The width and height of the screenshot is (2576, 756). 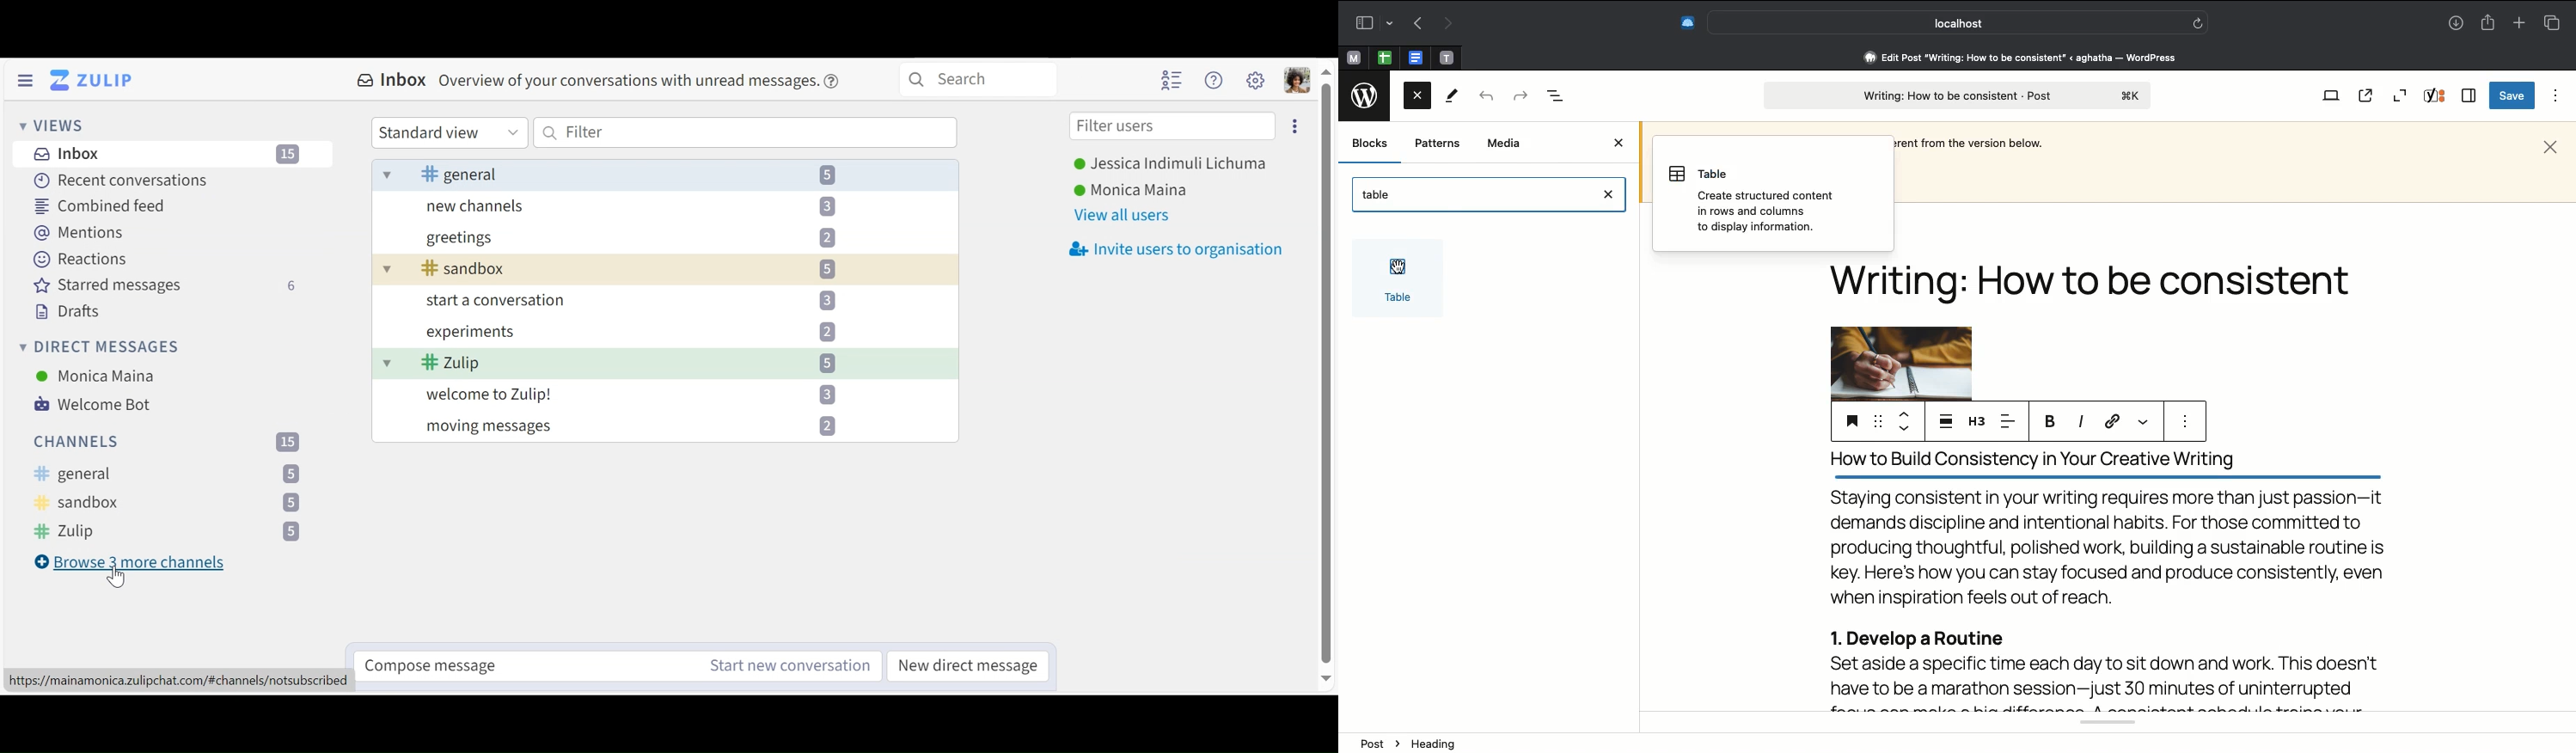 I want to click on Channel options, so click(x=169, y=503).